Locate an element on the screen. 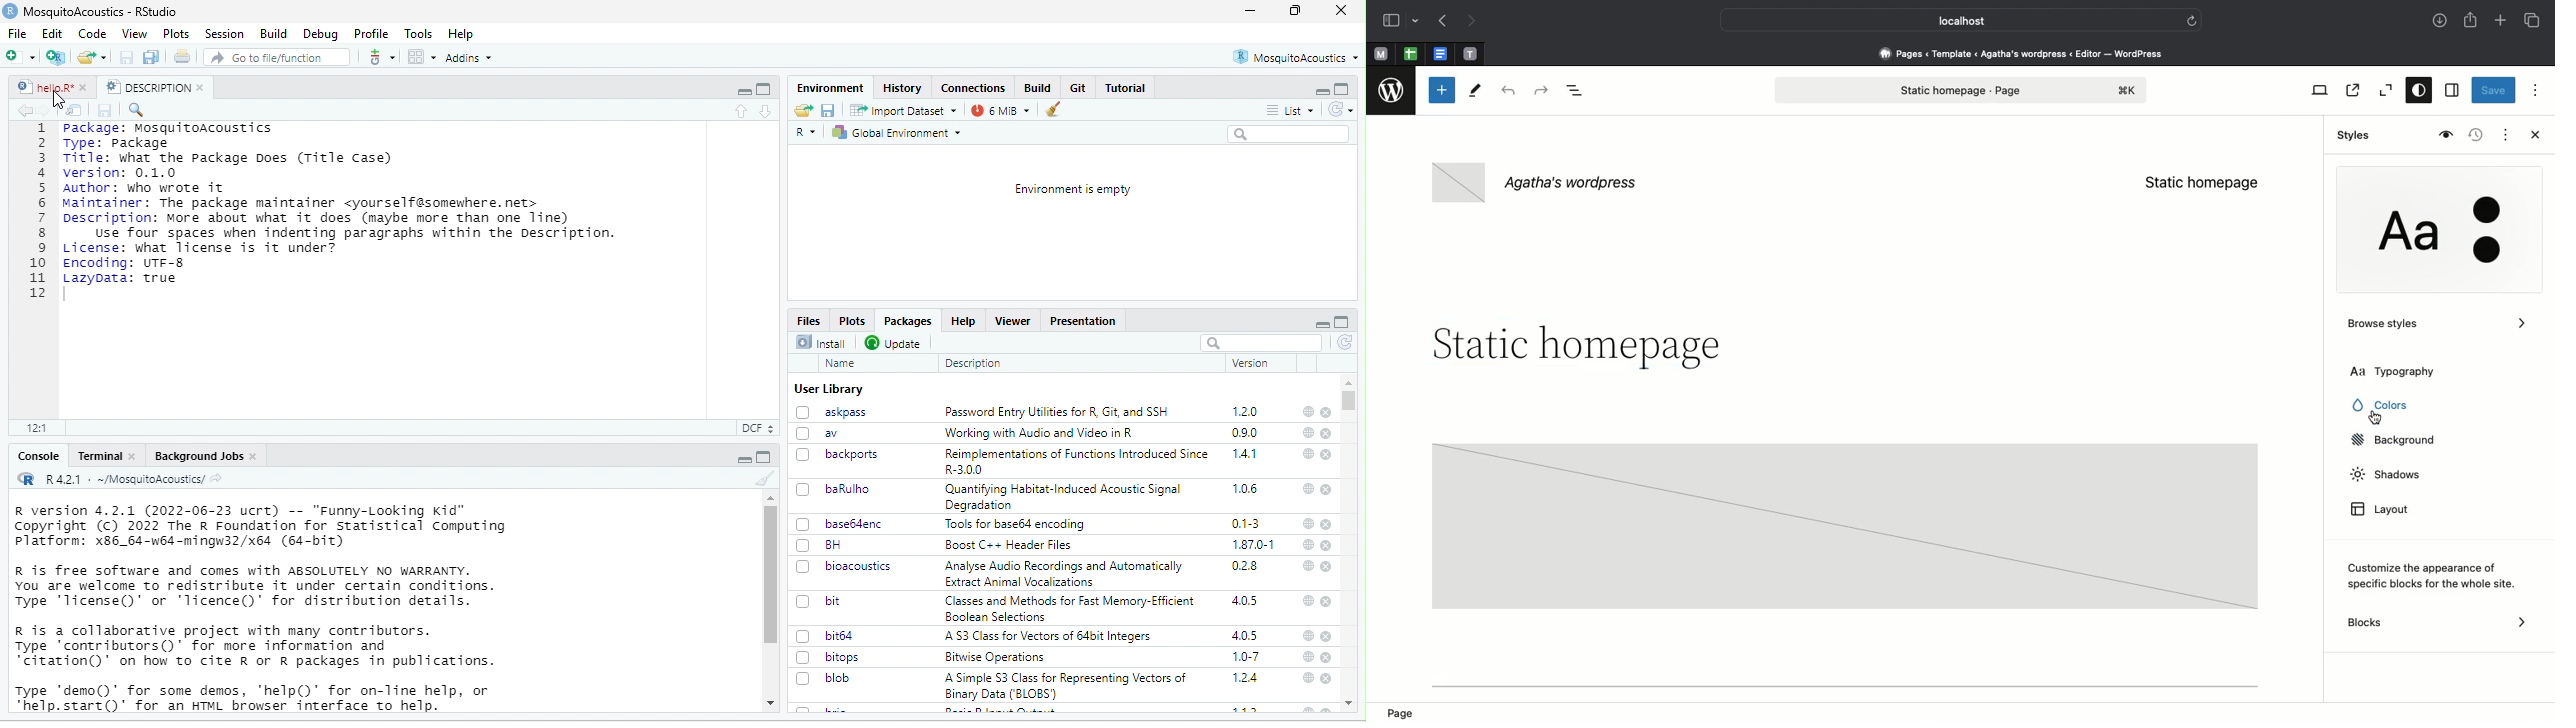 The height and width of the screenshot is (728, 2576). backports is located at coordinates (840, 454).